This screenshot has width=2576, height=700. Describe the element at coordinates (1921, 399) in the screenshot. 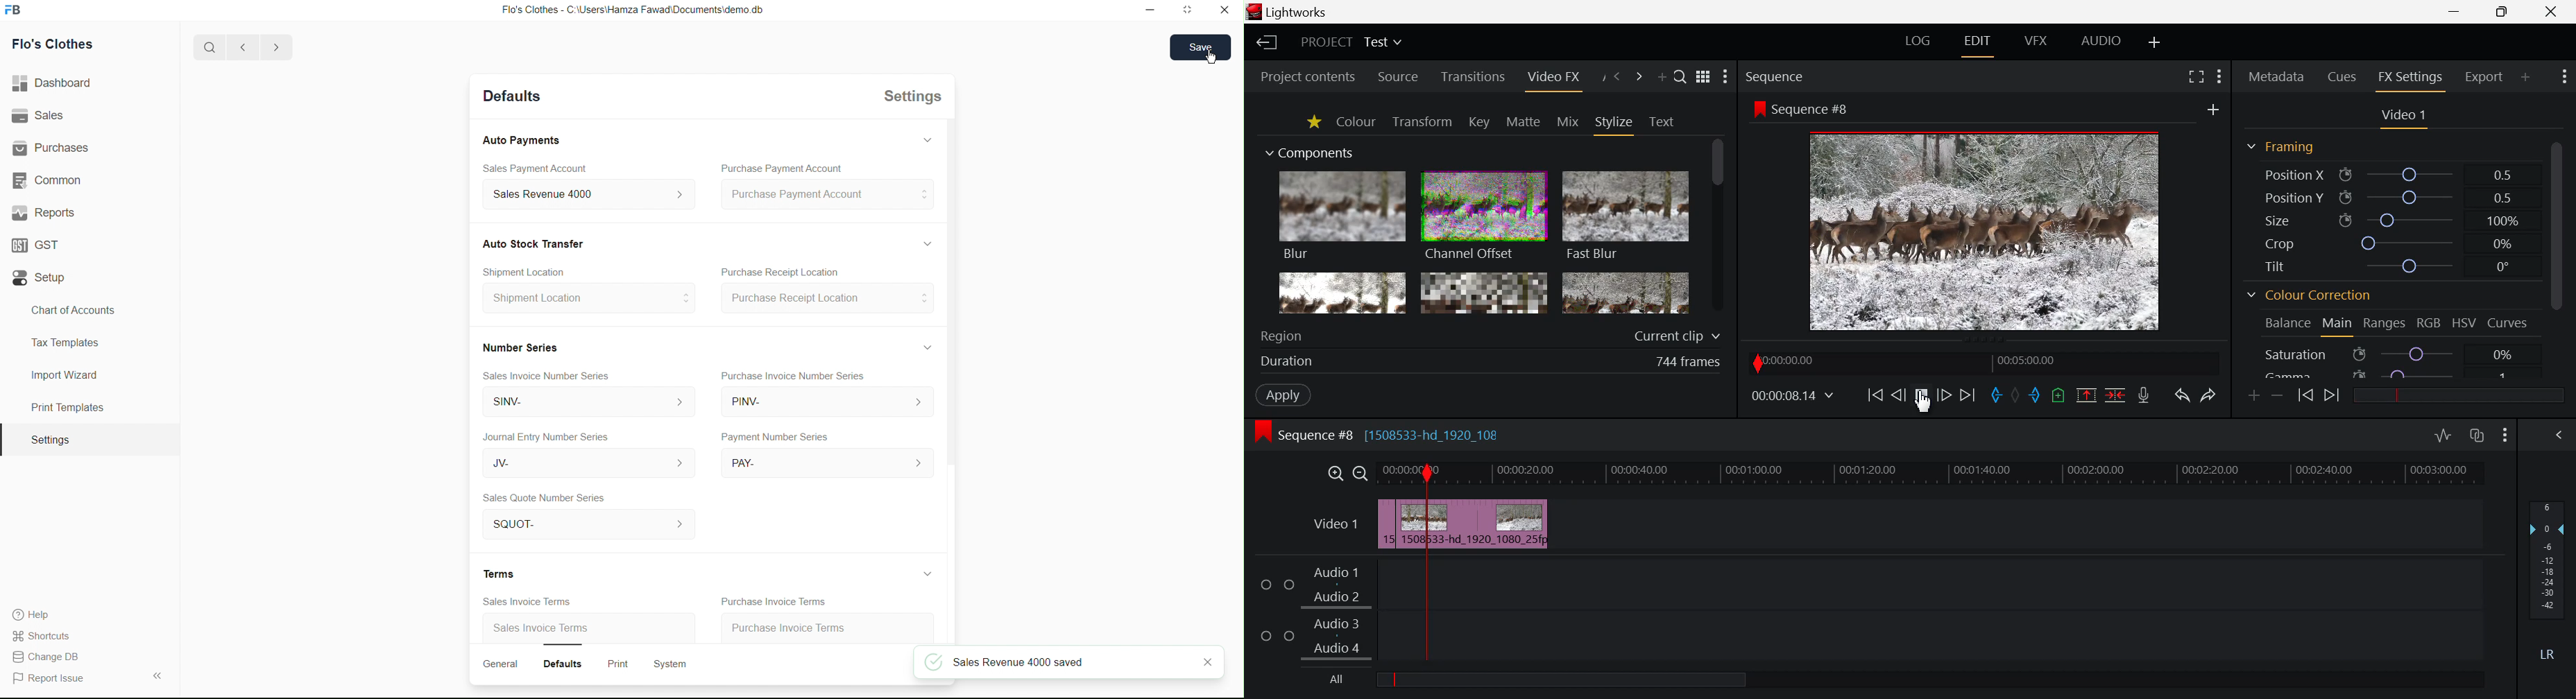

I see `Video Played` at that location.